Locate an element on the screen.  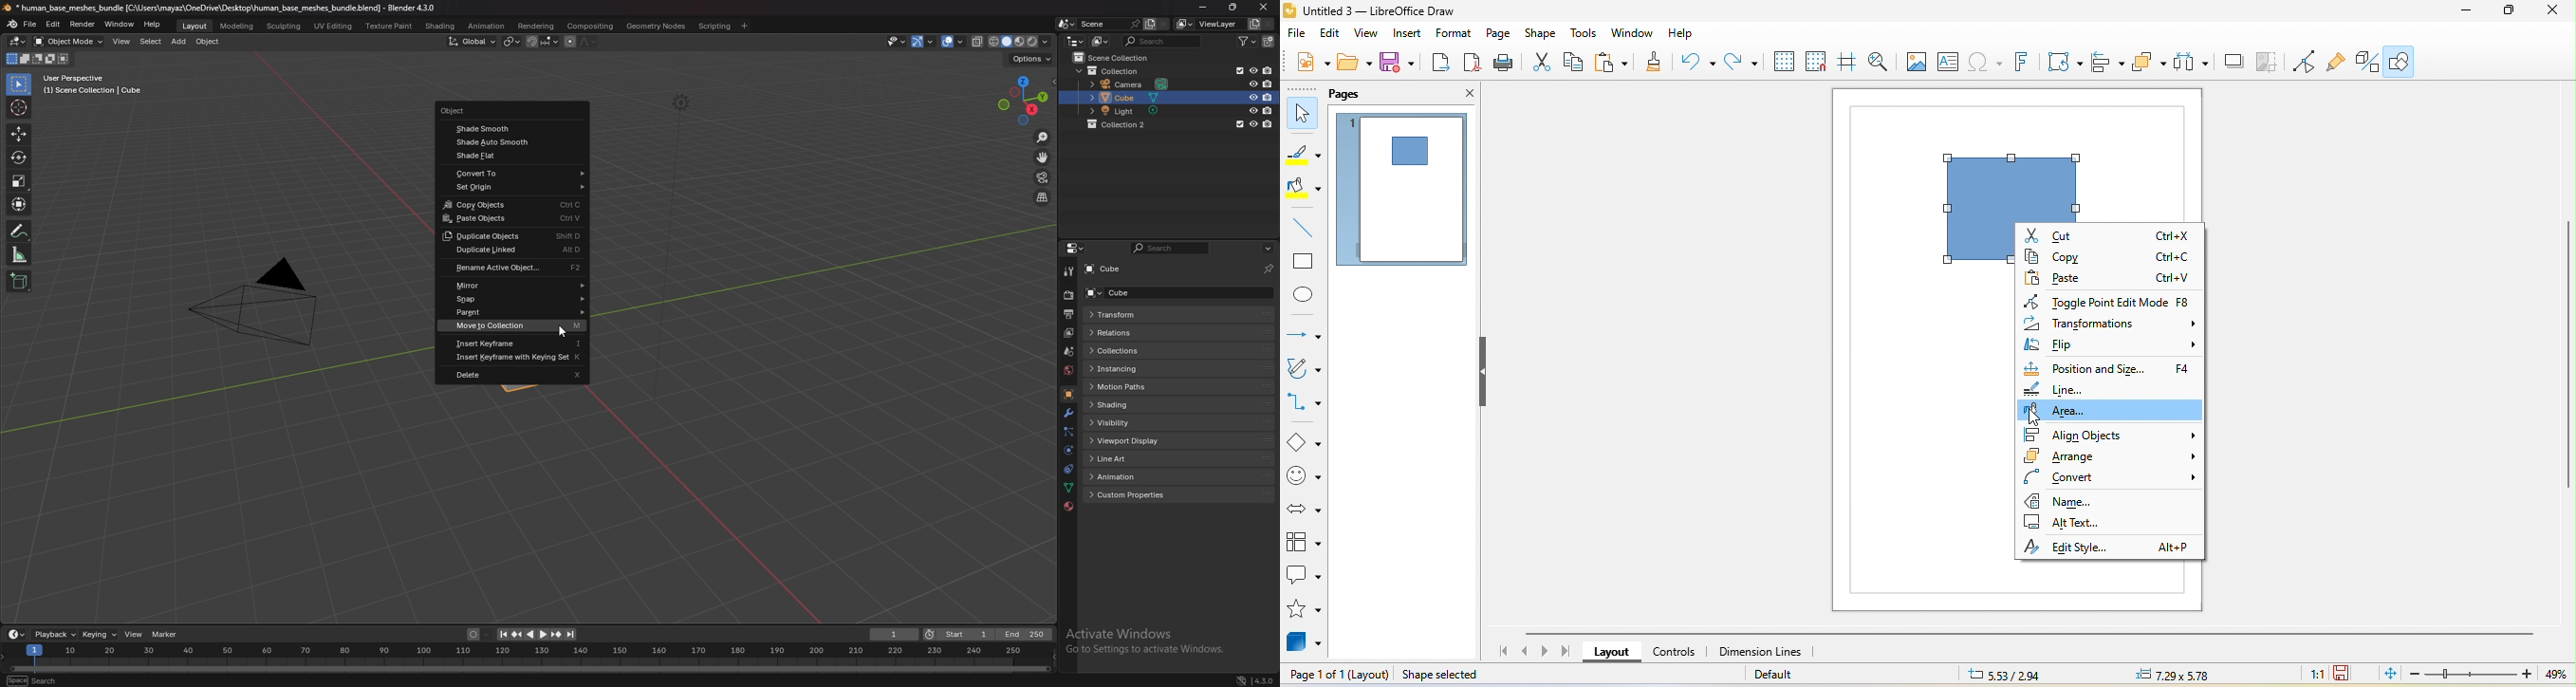
convert to is located at coordinates (516, 173).